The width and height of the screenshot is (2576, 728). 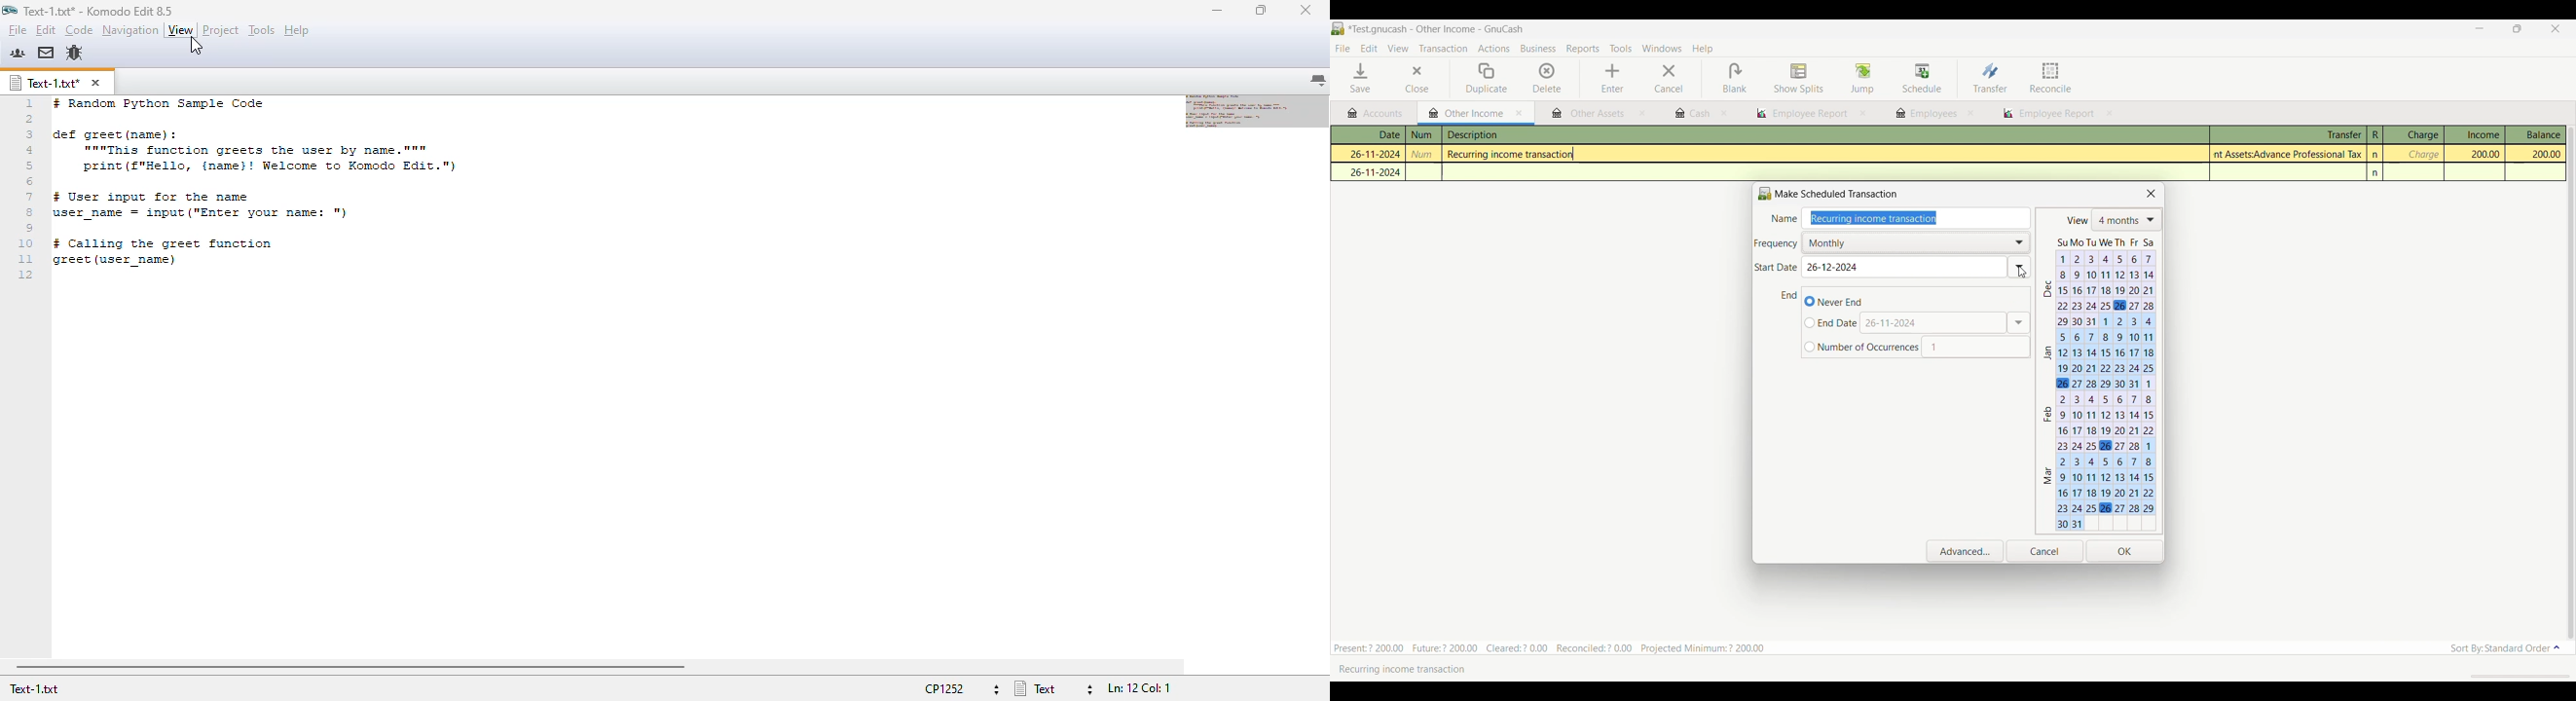 I want to click on Help menu, so click(x=1703, y=49).